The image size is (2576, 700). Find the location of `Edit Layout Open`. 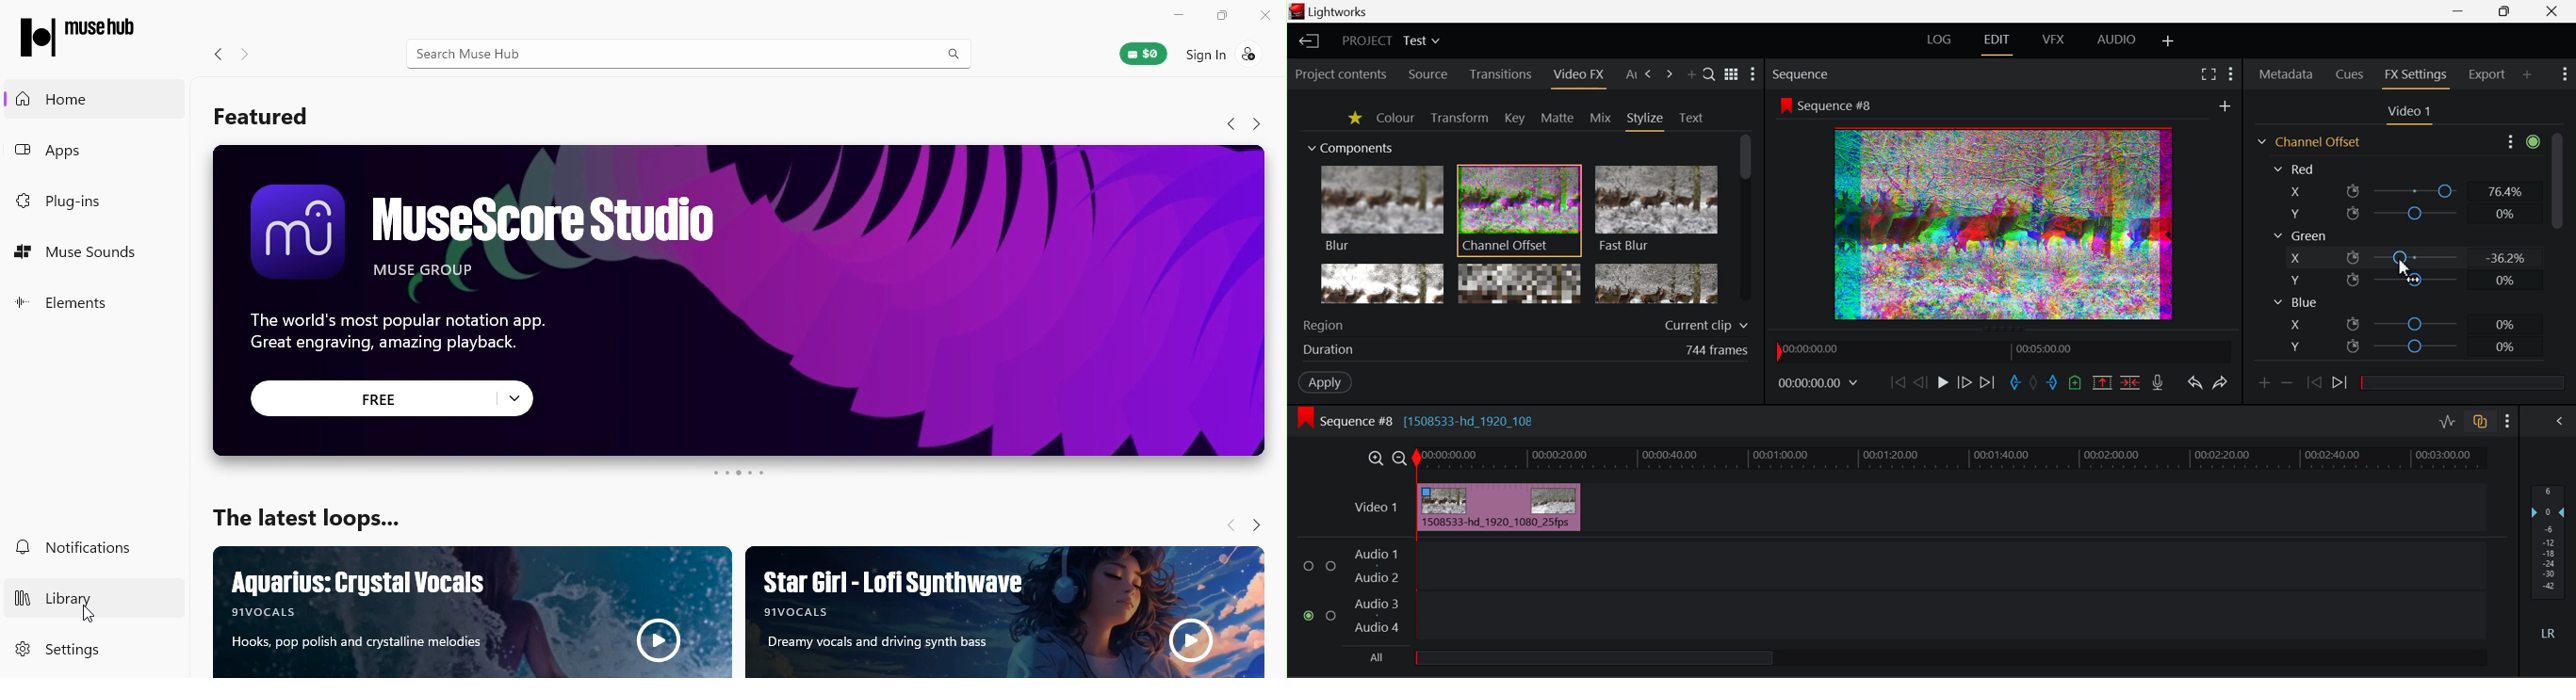

Edit Layout Open is located at coordinates (1997, 44).